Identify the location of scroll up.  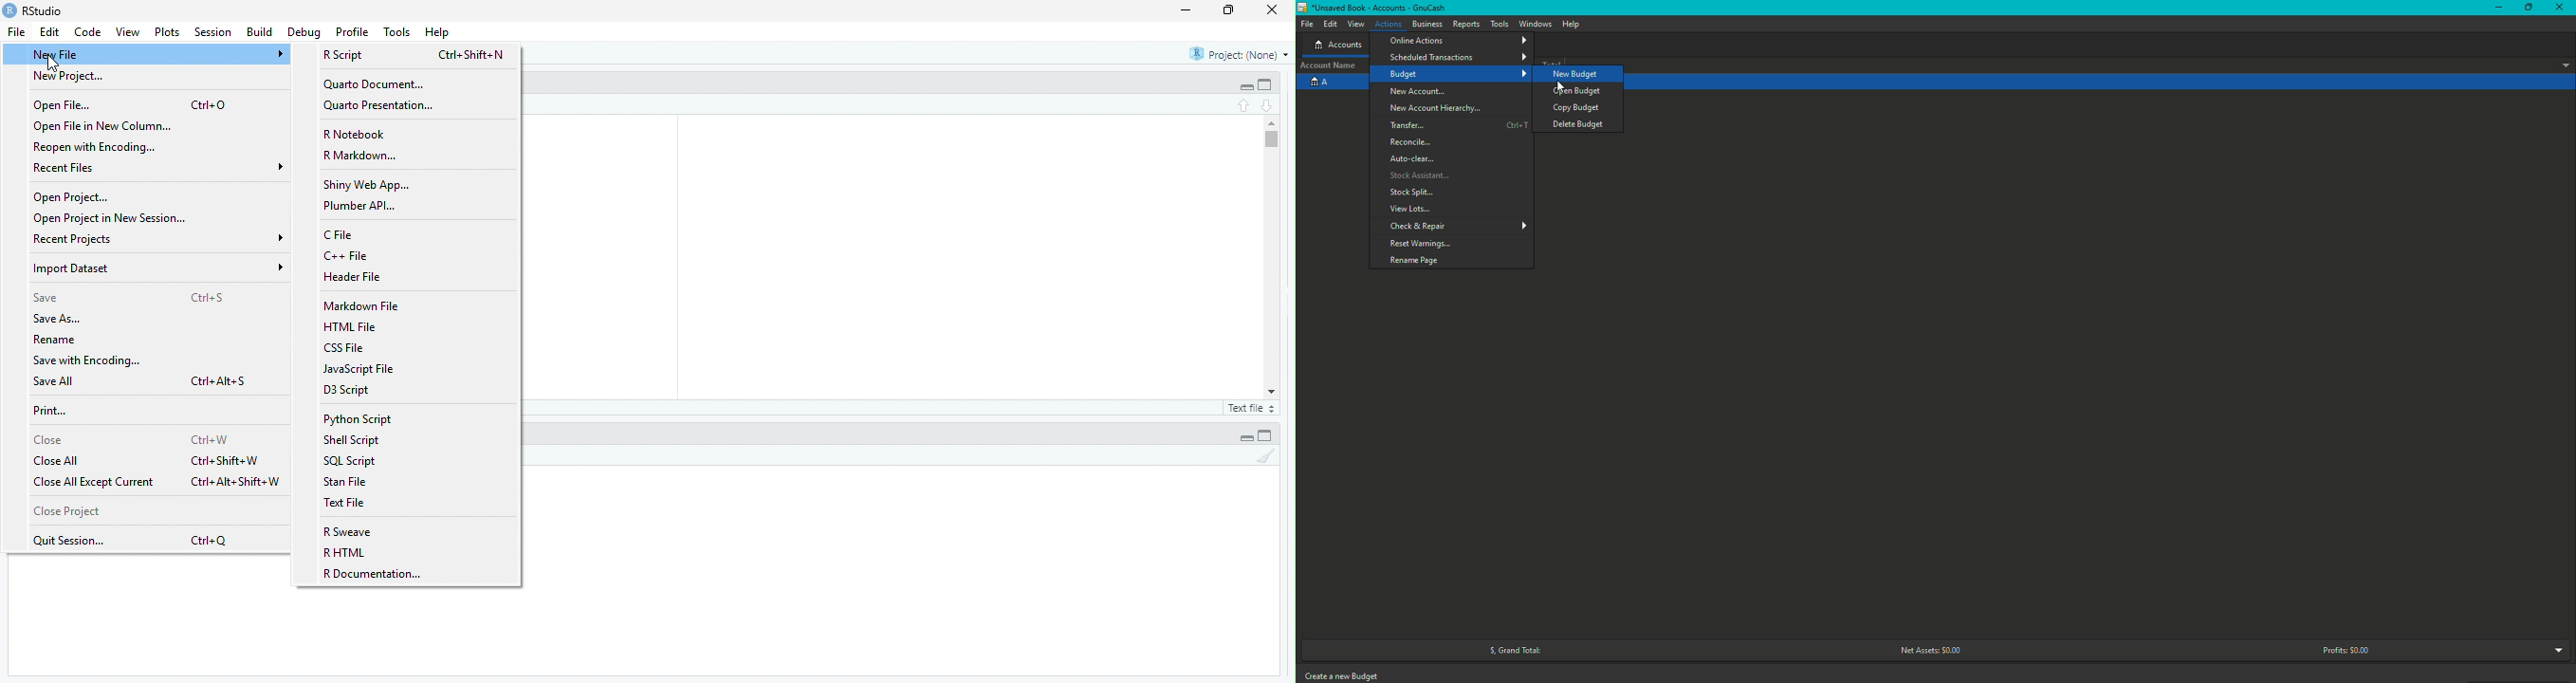
(1273, 123).